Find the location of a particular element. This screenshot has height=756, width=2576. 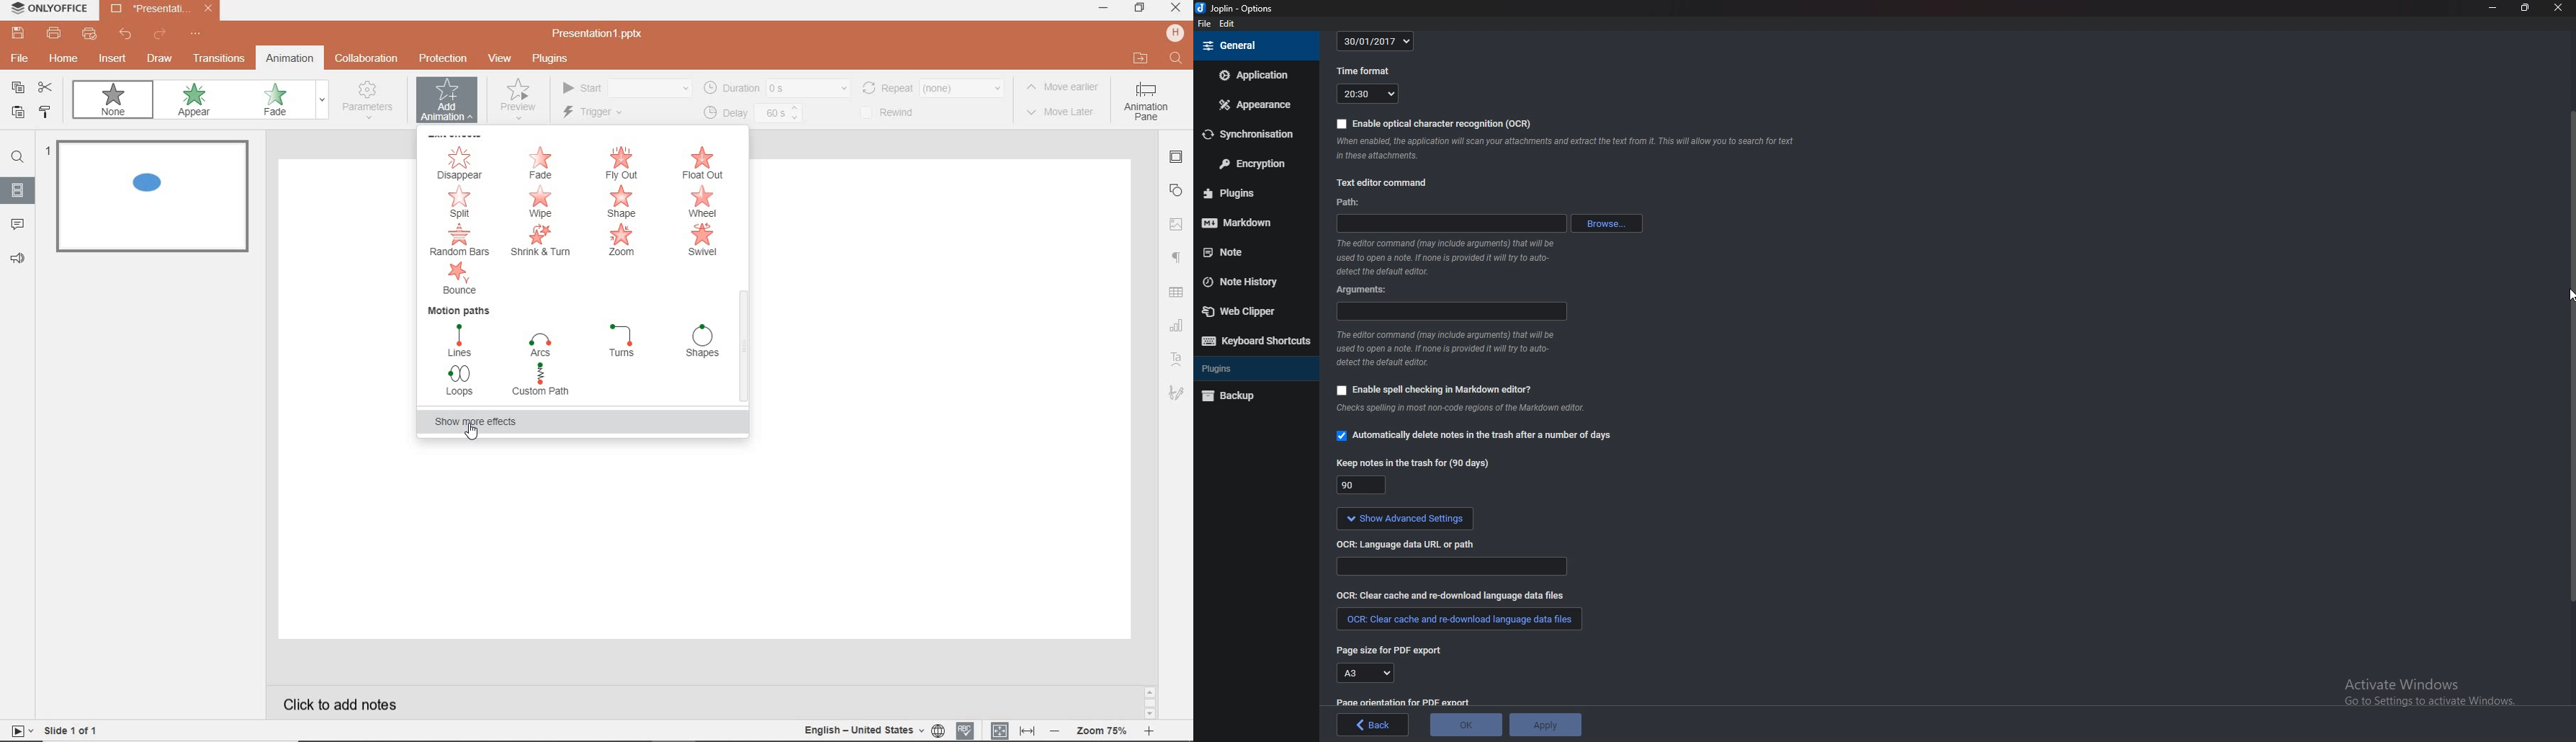

LOOPS is located at coordinates (462, 384).